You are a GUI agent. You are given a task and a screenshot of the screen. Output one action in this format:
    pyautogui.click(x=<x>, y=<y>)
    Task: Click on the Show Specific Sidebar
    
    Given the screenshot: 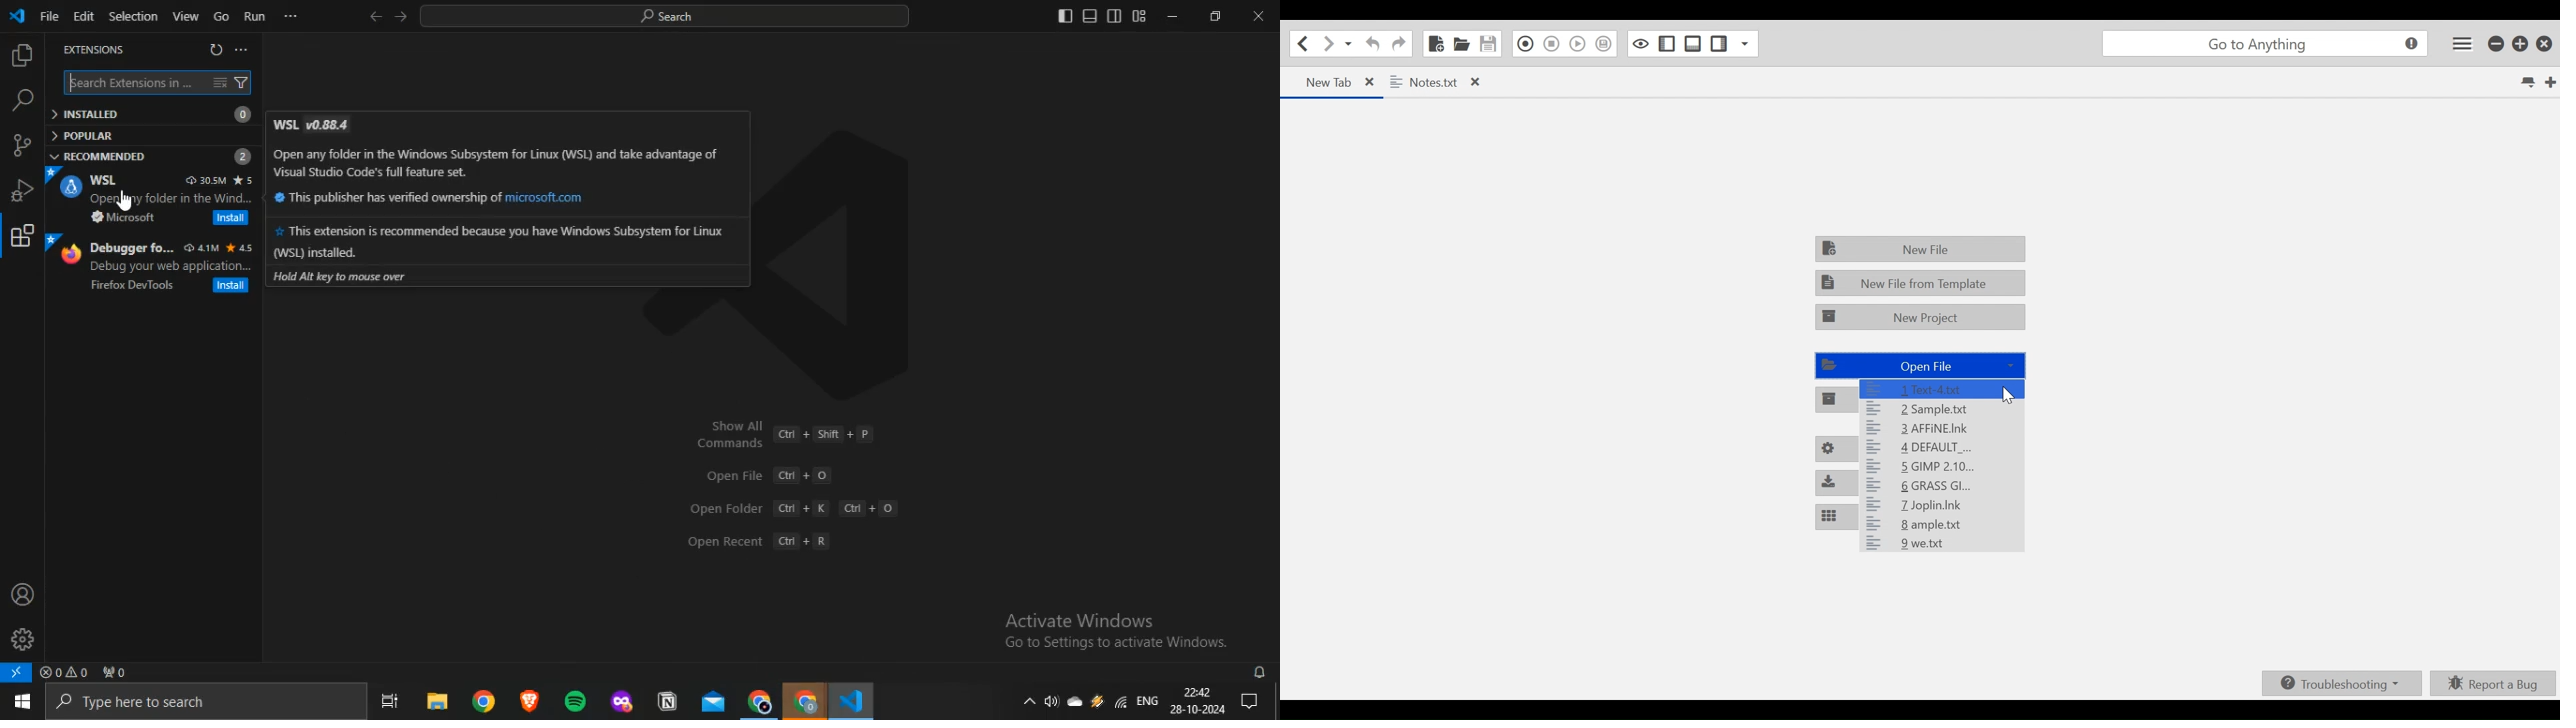 What is the action you would take?
    pyautogui.click(x=1750, y=43)
    